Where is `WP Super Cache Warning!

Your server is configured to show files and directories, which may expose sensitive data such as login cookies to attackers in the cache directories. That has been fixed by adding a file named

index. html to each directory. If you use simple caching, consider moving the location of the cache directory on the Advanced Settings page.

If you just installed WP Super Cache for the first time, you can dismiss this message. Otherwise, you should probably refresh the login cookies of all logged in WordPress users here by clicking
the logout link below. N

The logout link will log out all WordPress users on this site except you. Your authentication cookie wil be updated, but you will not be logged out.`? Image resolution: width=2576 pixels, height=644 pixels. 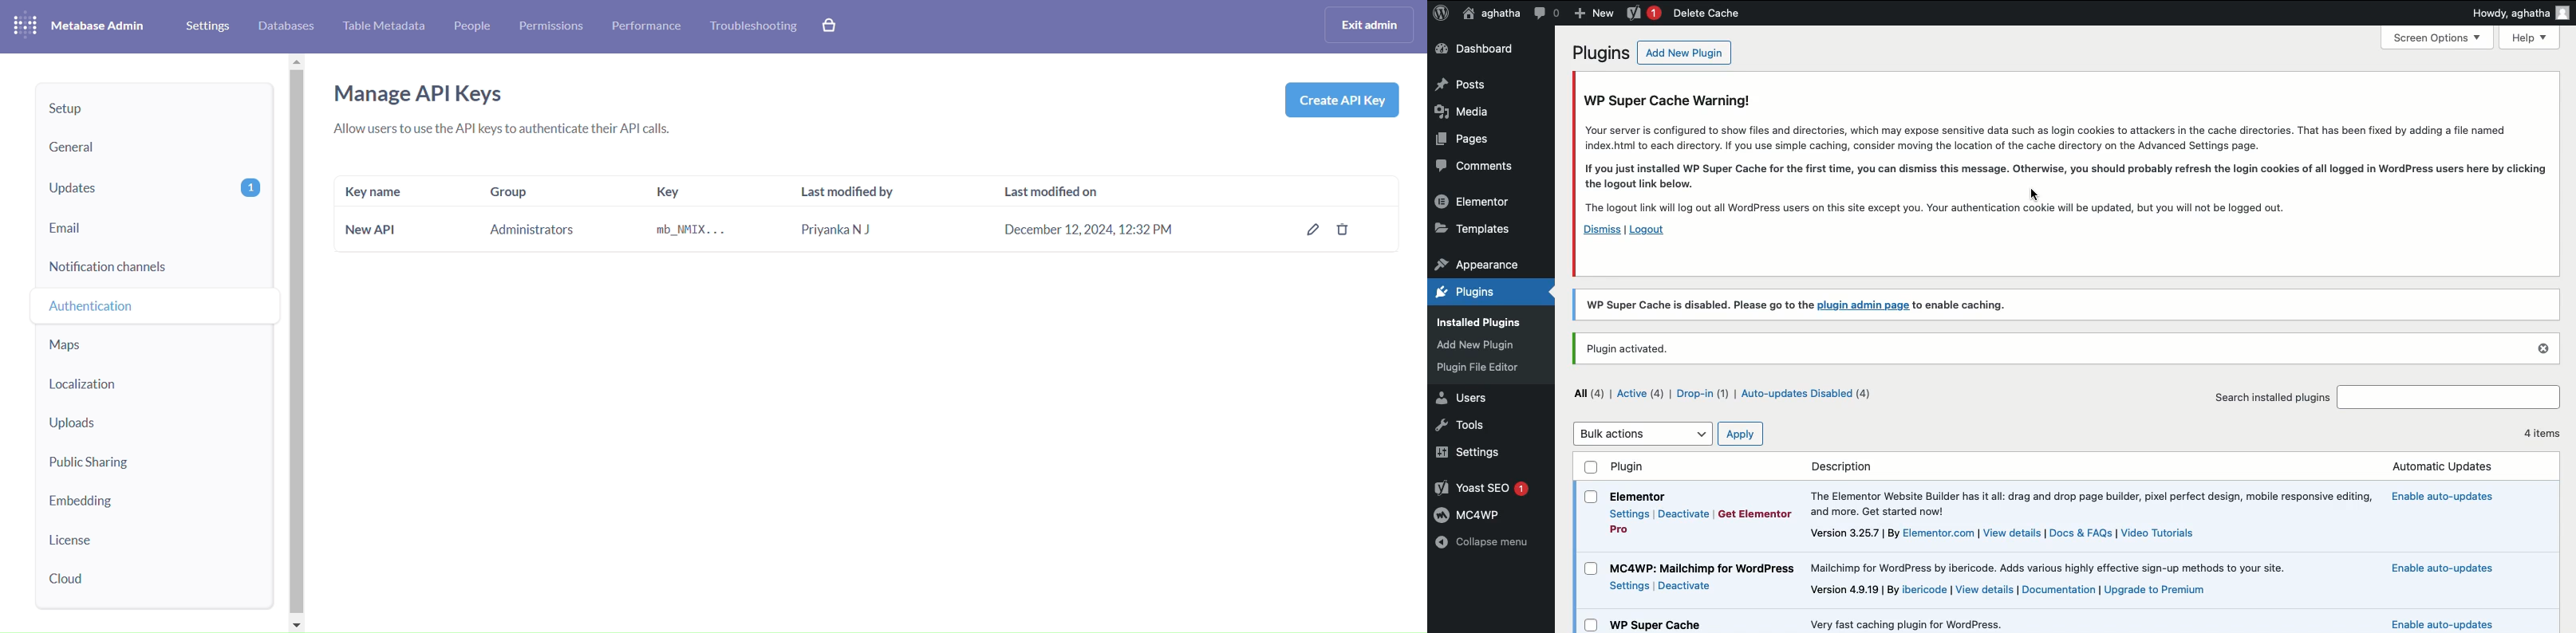
WP Super Cache Warning!

Your server is configured to show files and directories, which may expose sensitive data such as login cookies to attackers in the cache directories. That has been fixed by adding a file named

index. html to each directory. If you use simple caching, consider moving the location of the cache directory on the Advanced Settings page.

If you just installed WP Super Cache for the first time, you can dismiss this message. Otherwise, you should probably refresh the login cookies of all logged in WordPress users here by clicking
the logout link below. N

The logout link will log out all WordPress users on this site except you. Your authentication cookie wil be updated, but you will not be logged out. is located at coordinates (2065, 154).